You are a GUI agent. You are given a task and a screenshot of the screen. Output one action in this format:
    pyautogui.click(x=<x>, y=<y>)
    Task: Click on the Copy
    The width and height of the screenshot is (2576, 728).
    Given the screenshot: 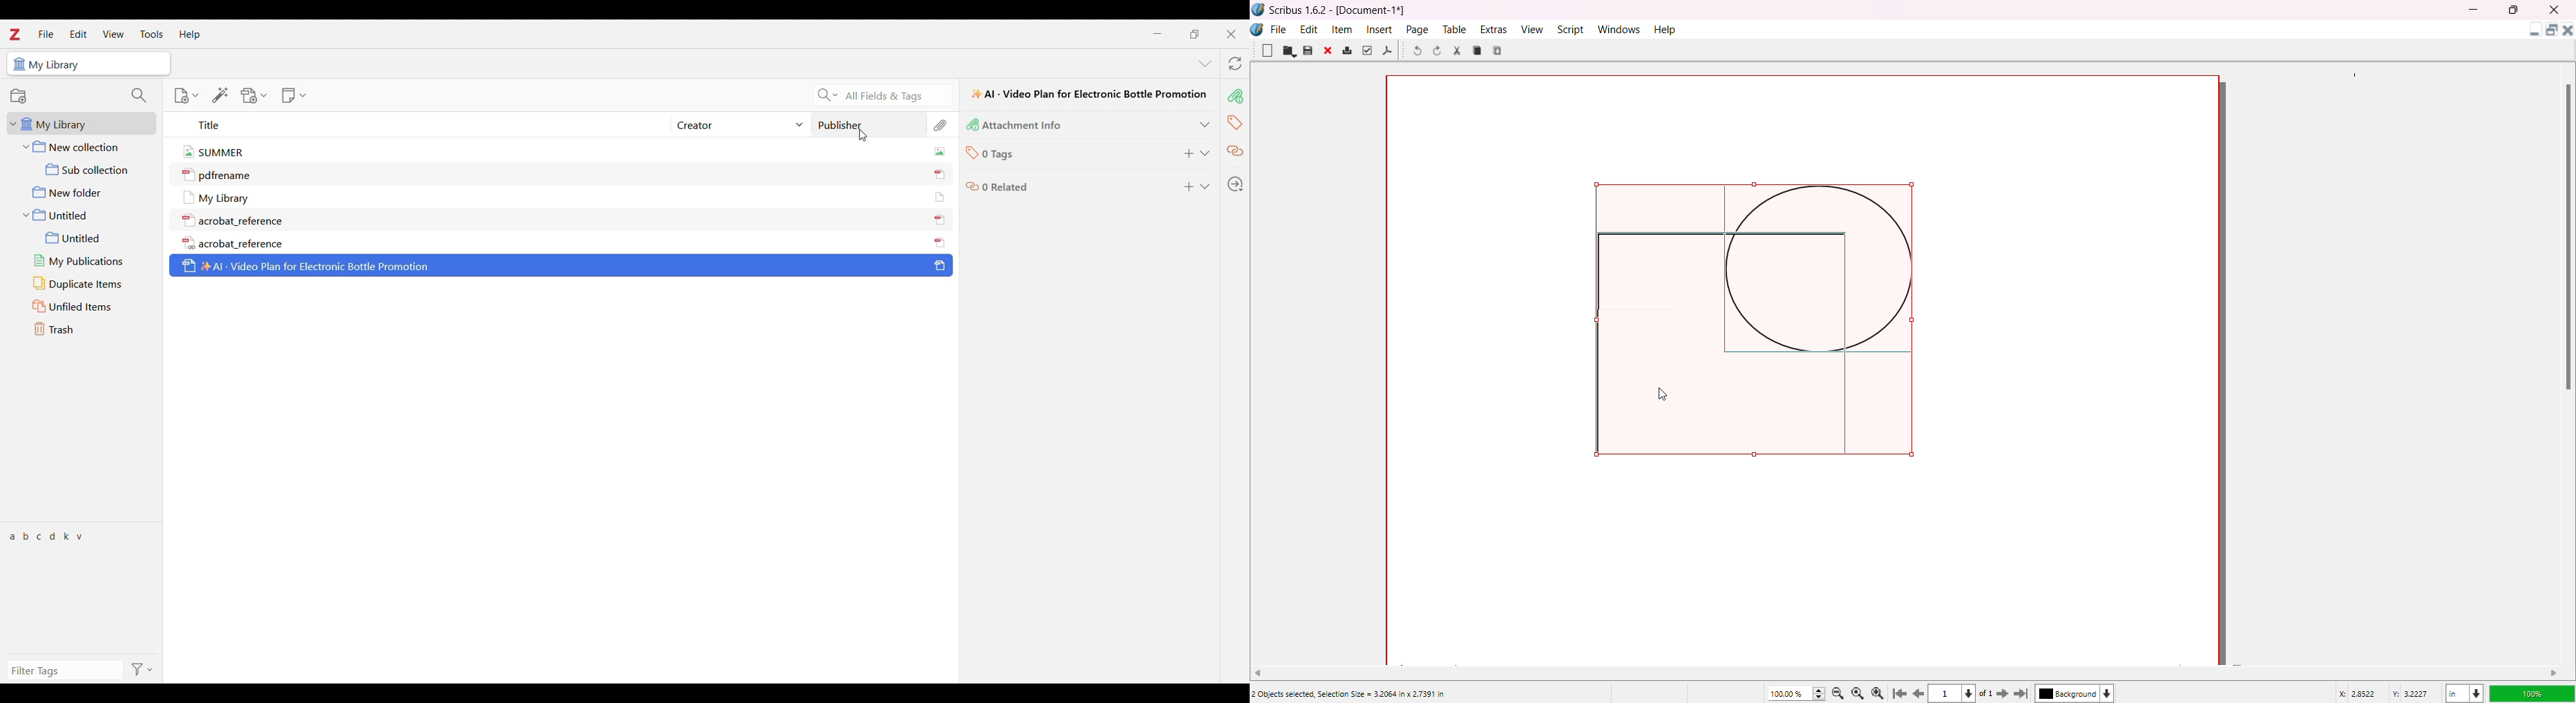 What is the action you would take?
    pyautogui.click(x=1478, y=50)
    